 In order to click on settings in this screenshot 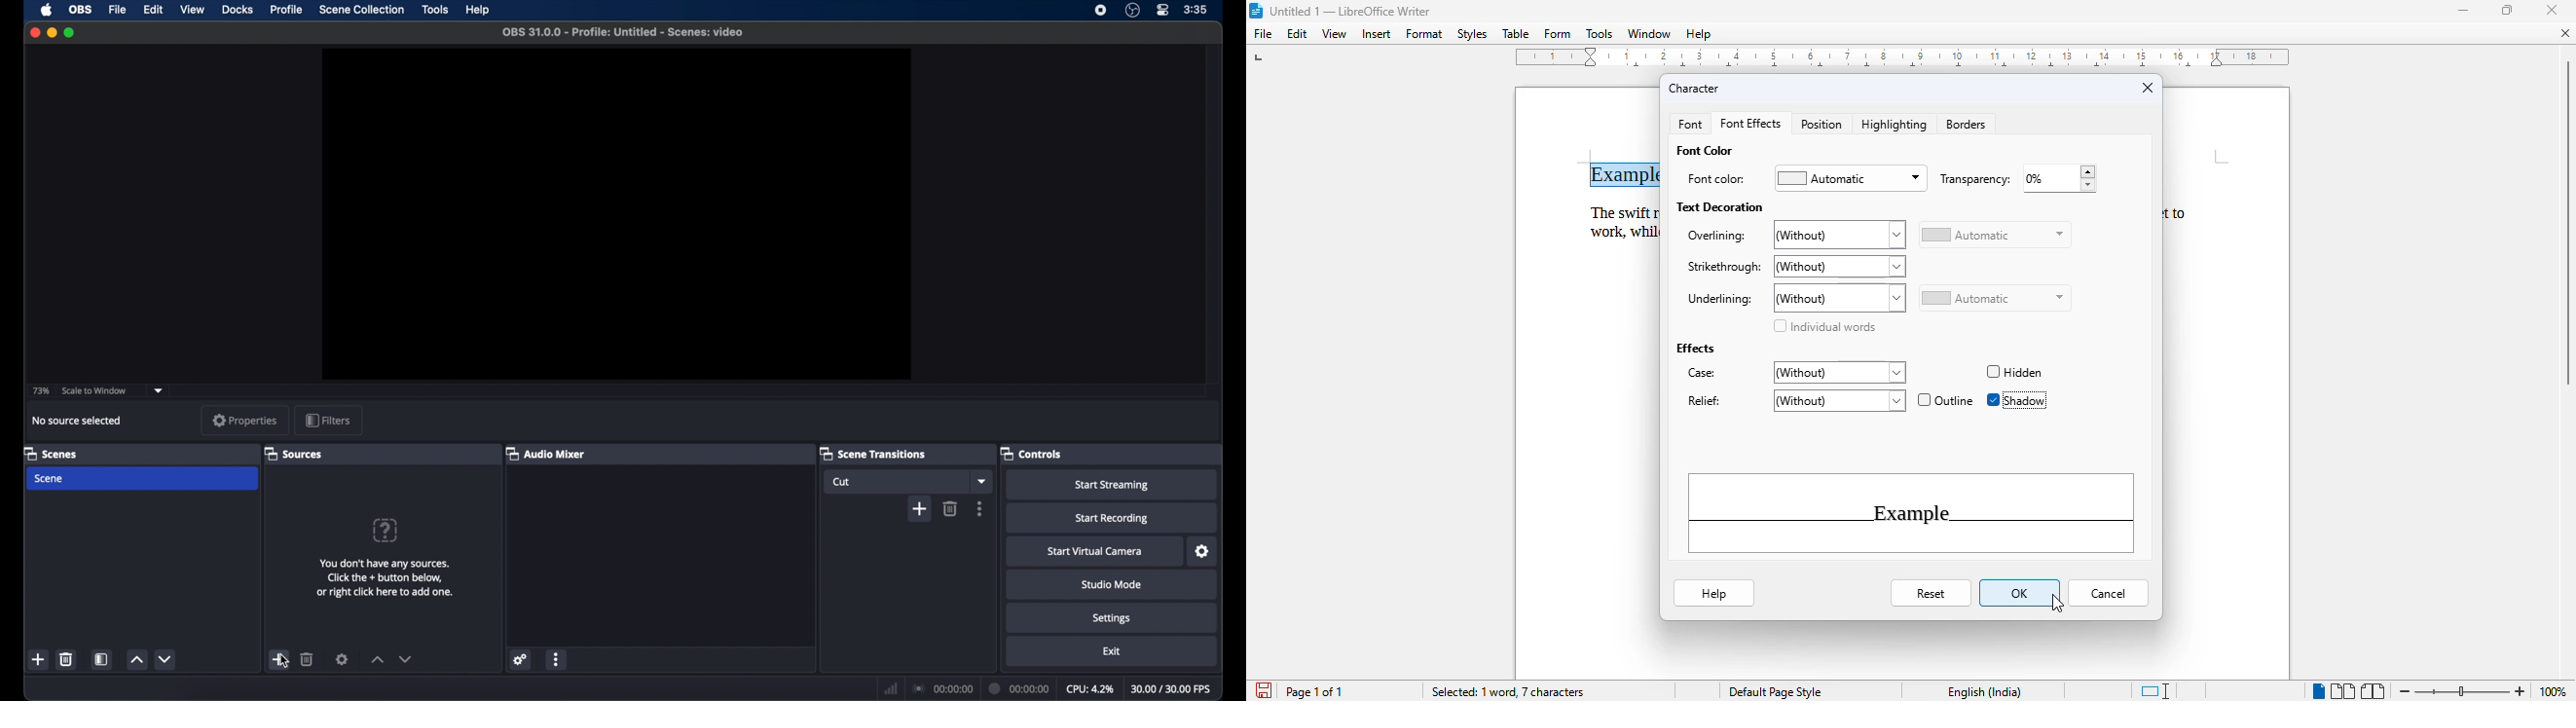, I will do `click(521, 659)`.